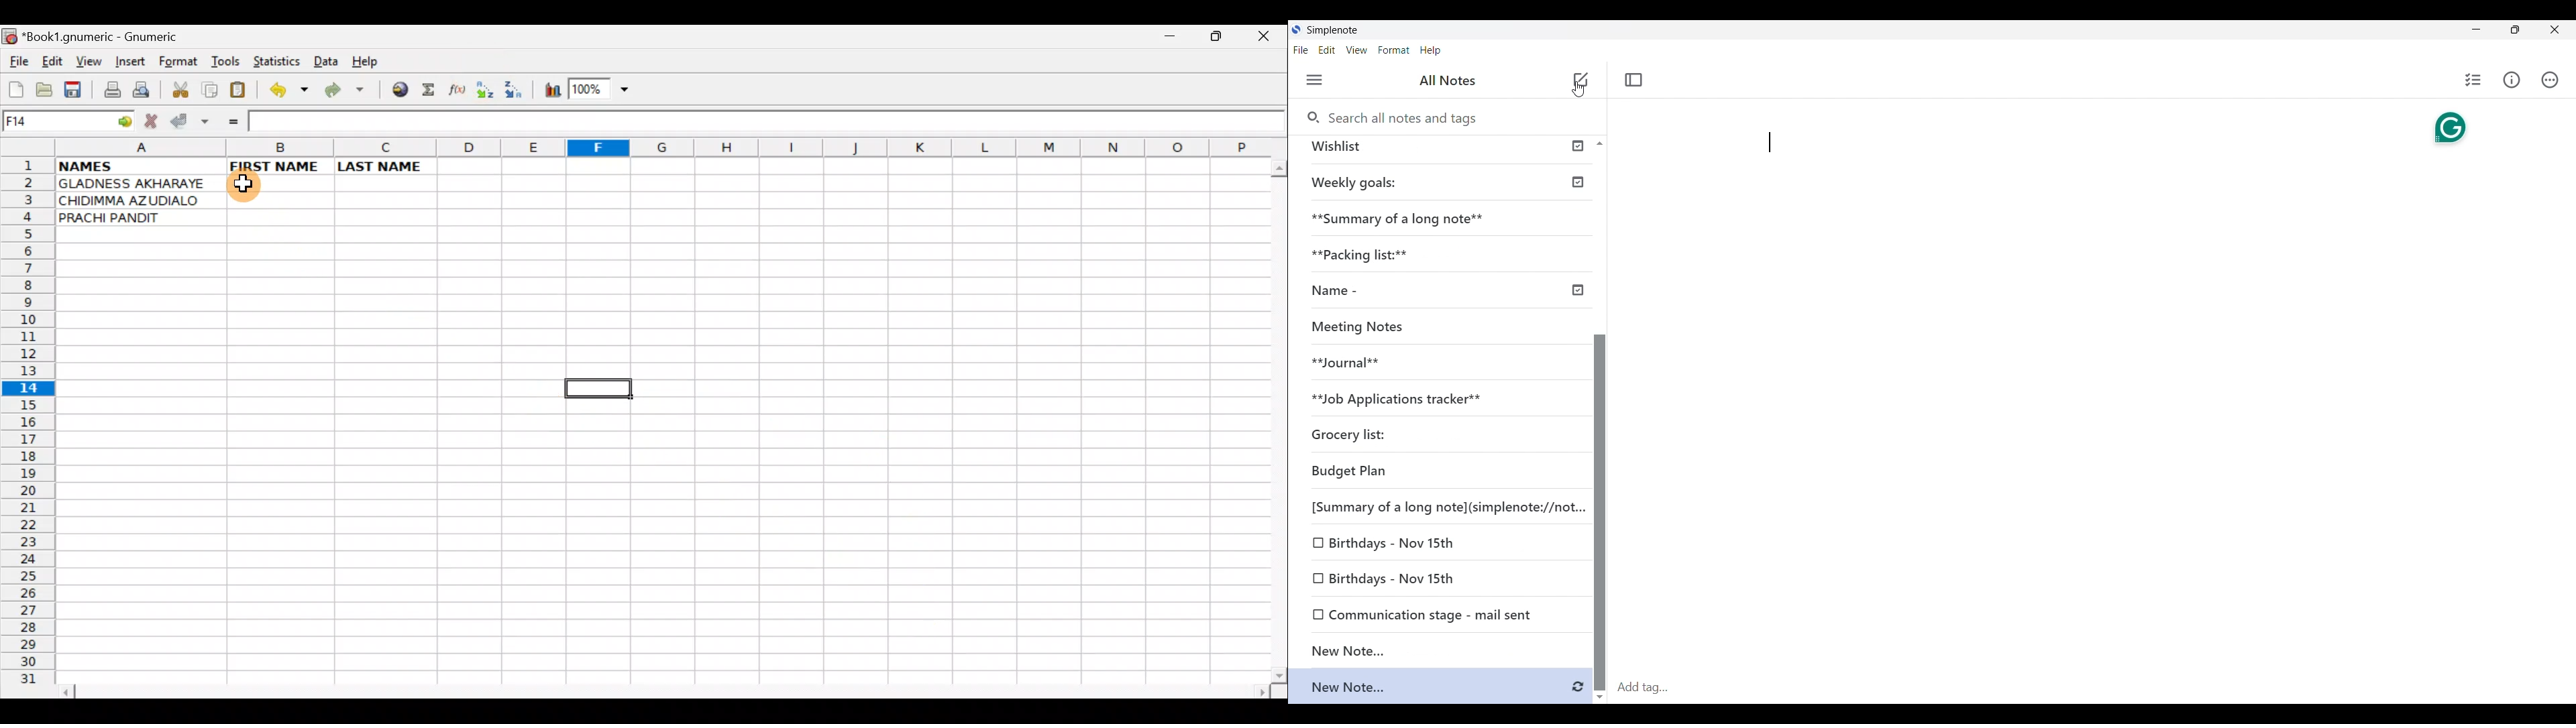 Image resolution: width=2576 pixels, height=728 pixels. What do you see at coordinates (1448, 507) in the screenshot?
I see `[Summary of a long note](simplenote://not...` at bounding box center [1448, 507].